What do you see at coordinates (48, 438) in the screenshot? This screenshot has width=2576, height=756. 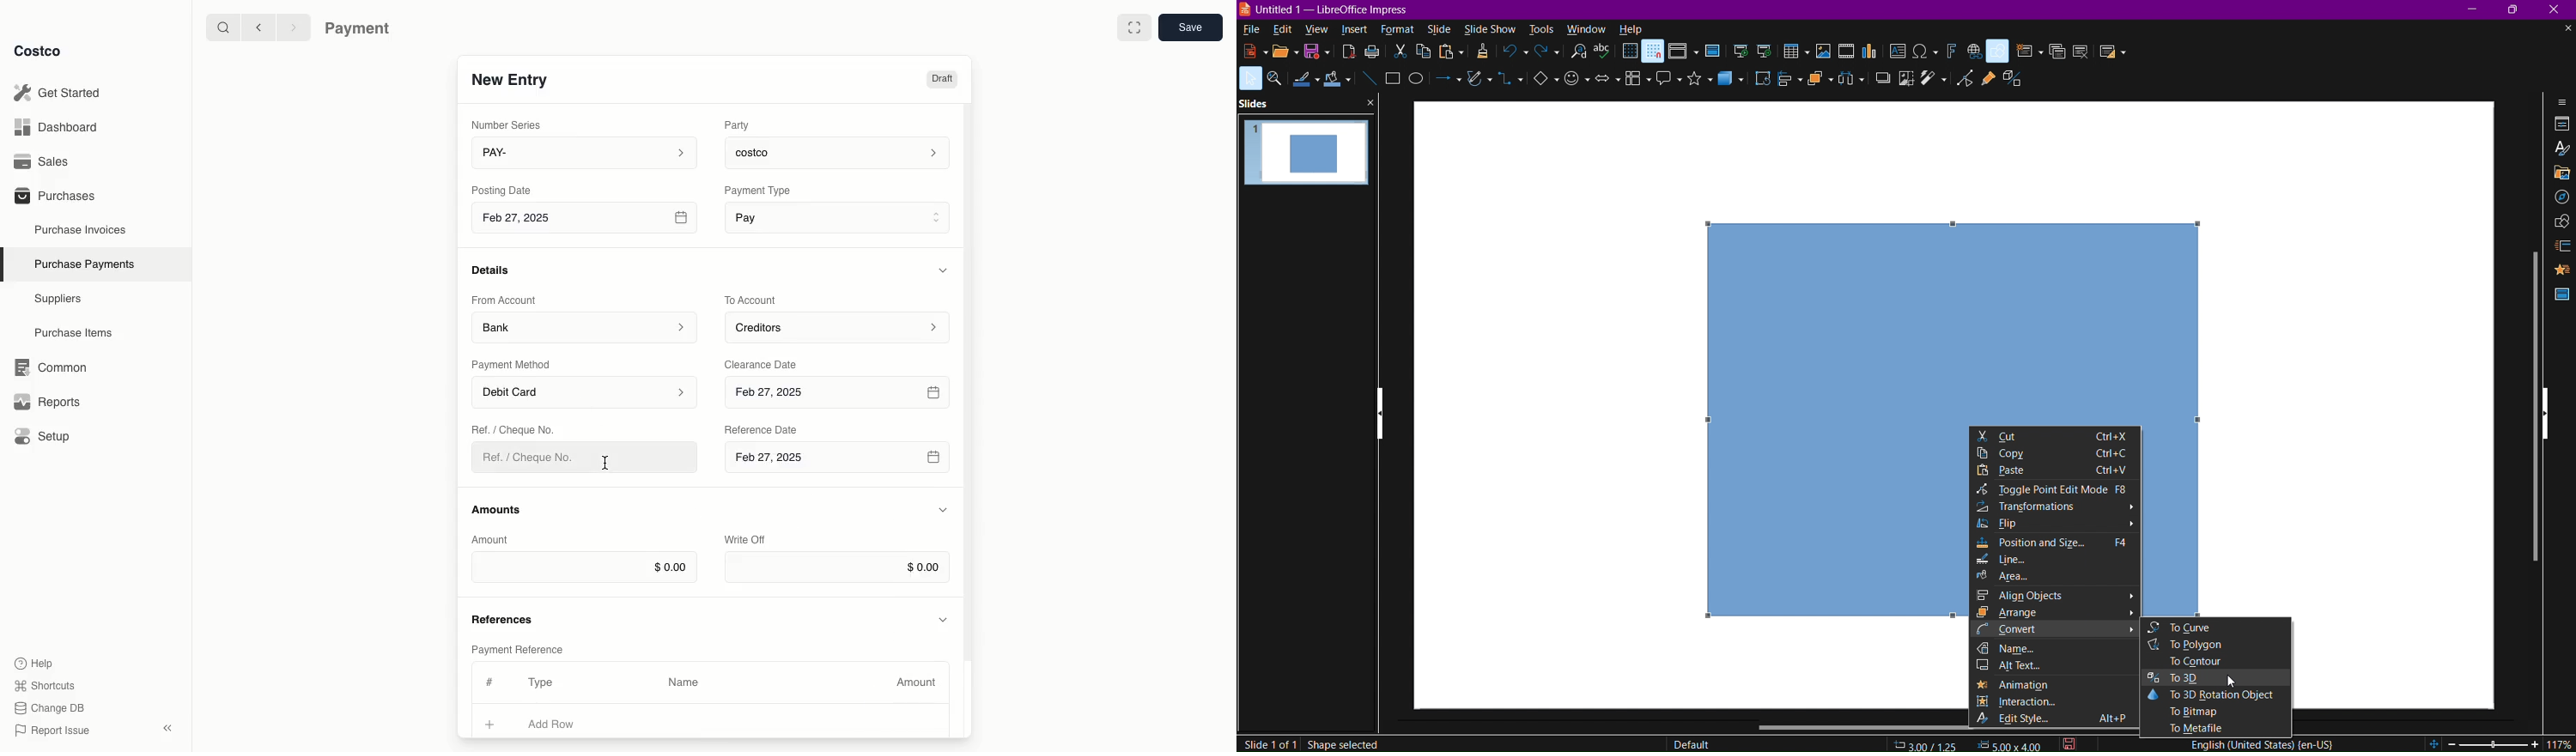 I see `Setup` at bounding box center [48, 438].